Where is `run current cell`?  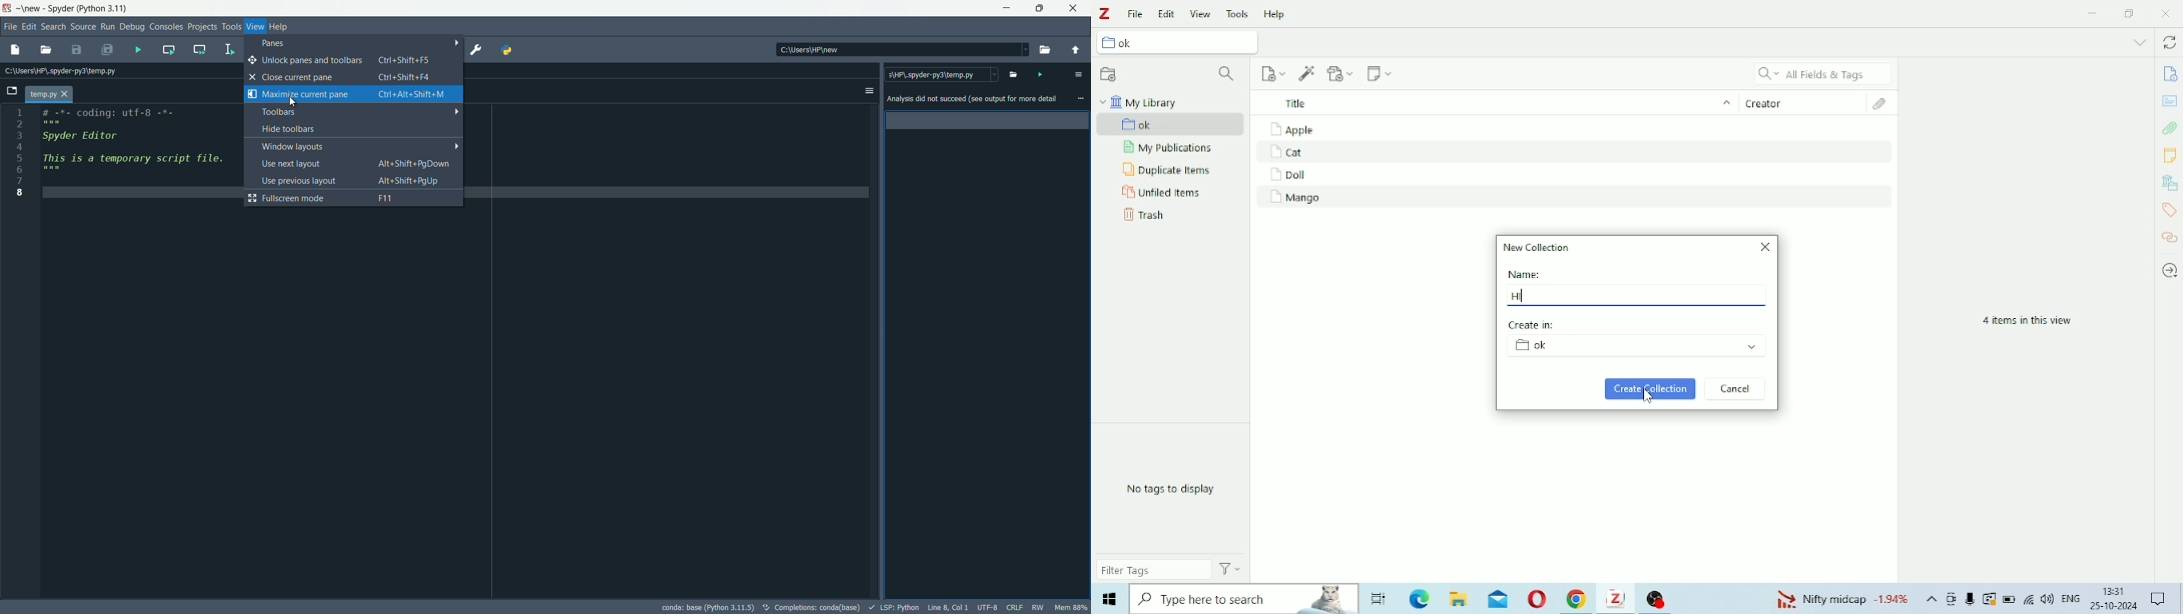
run current cell is located at coordinates (169, 51).